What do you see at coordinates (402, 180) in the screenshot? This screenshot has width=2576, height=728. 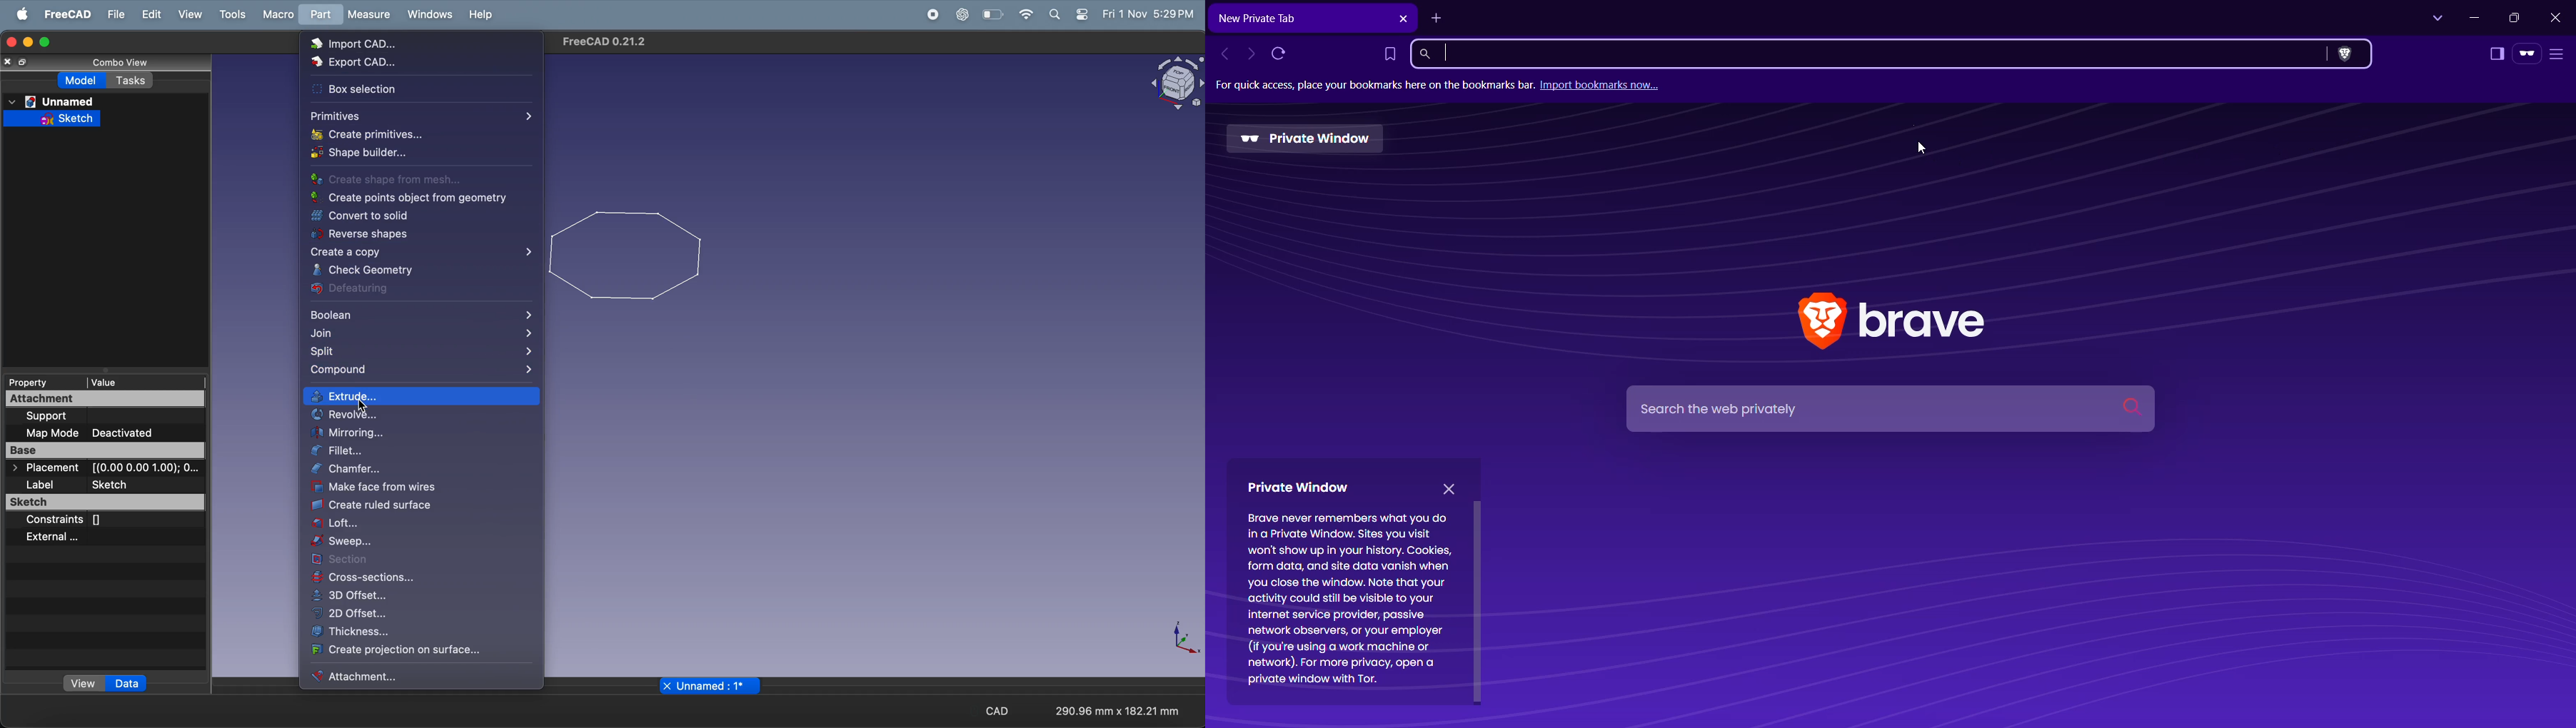 I see `create shape from mesh` at bounding box center [402, 180].